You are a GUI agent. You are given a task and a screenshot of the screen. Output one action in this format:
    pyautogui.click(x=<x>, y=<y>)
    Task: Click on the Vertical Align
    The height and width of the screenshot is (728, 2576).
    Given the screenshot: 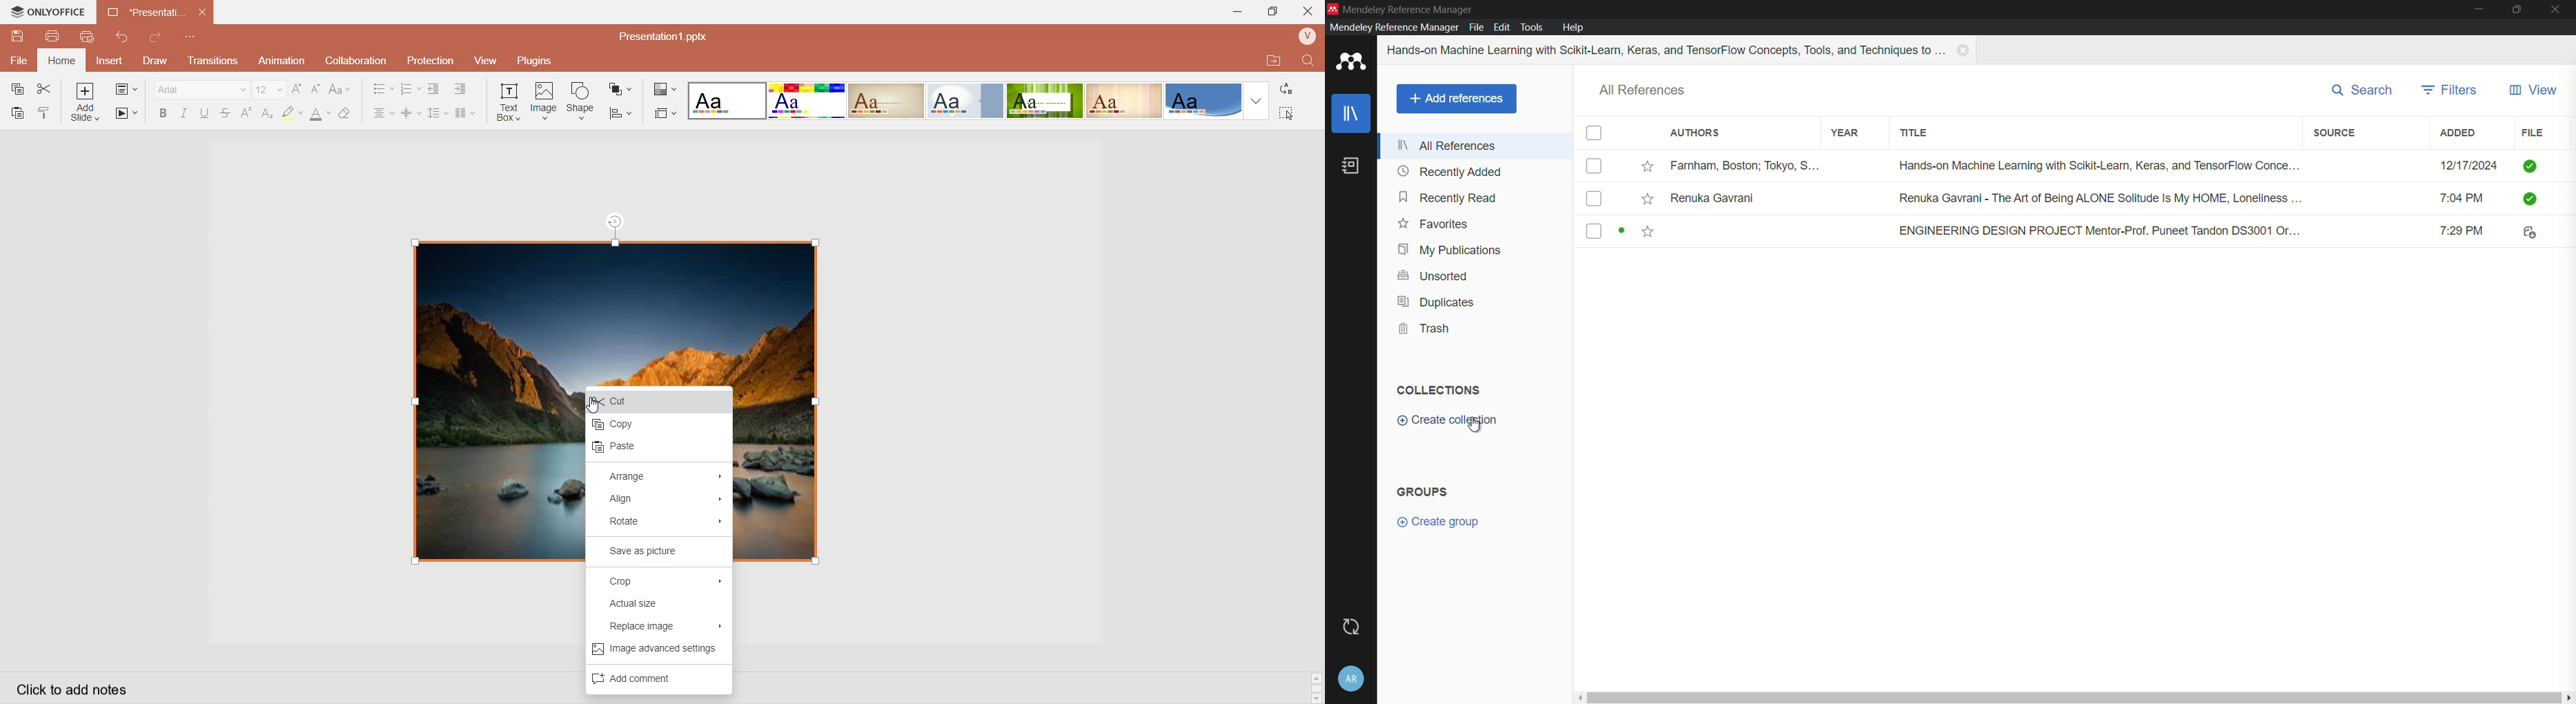 What is the action you would take?
    pyautogui.click(x=412, y=113)
    